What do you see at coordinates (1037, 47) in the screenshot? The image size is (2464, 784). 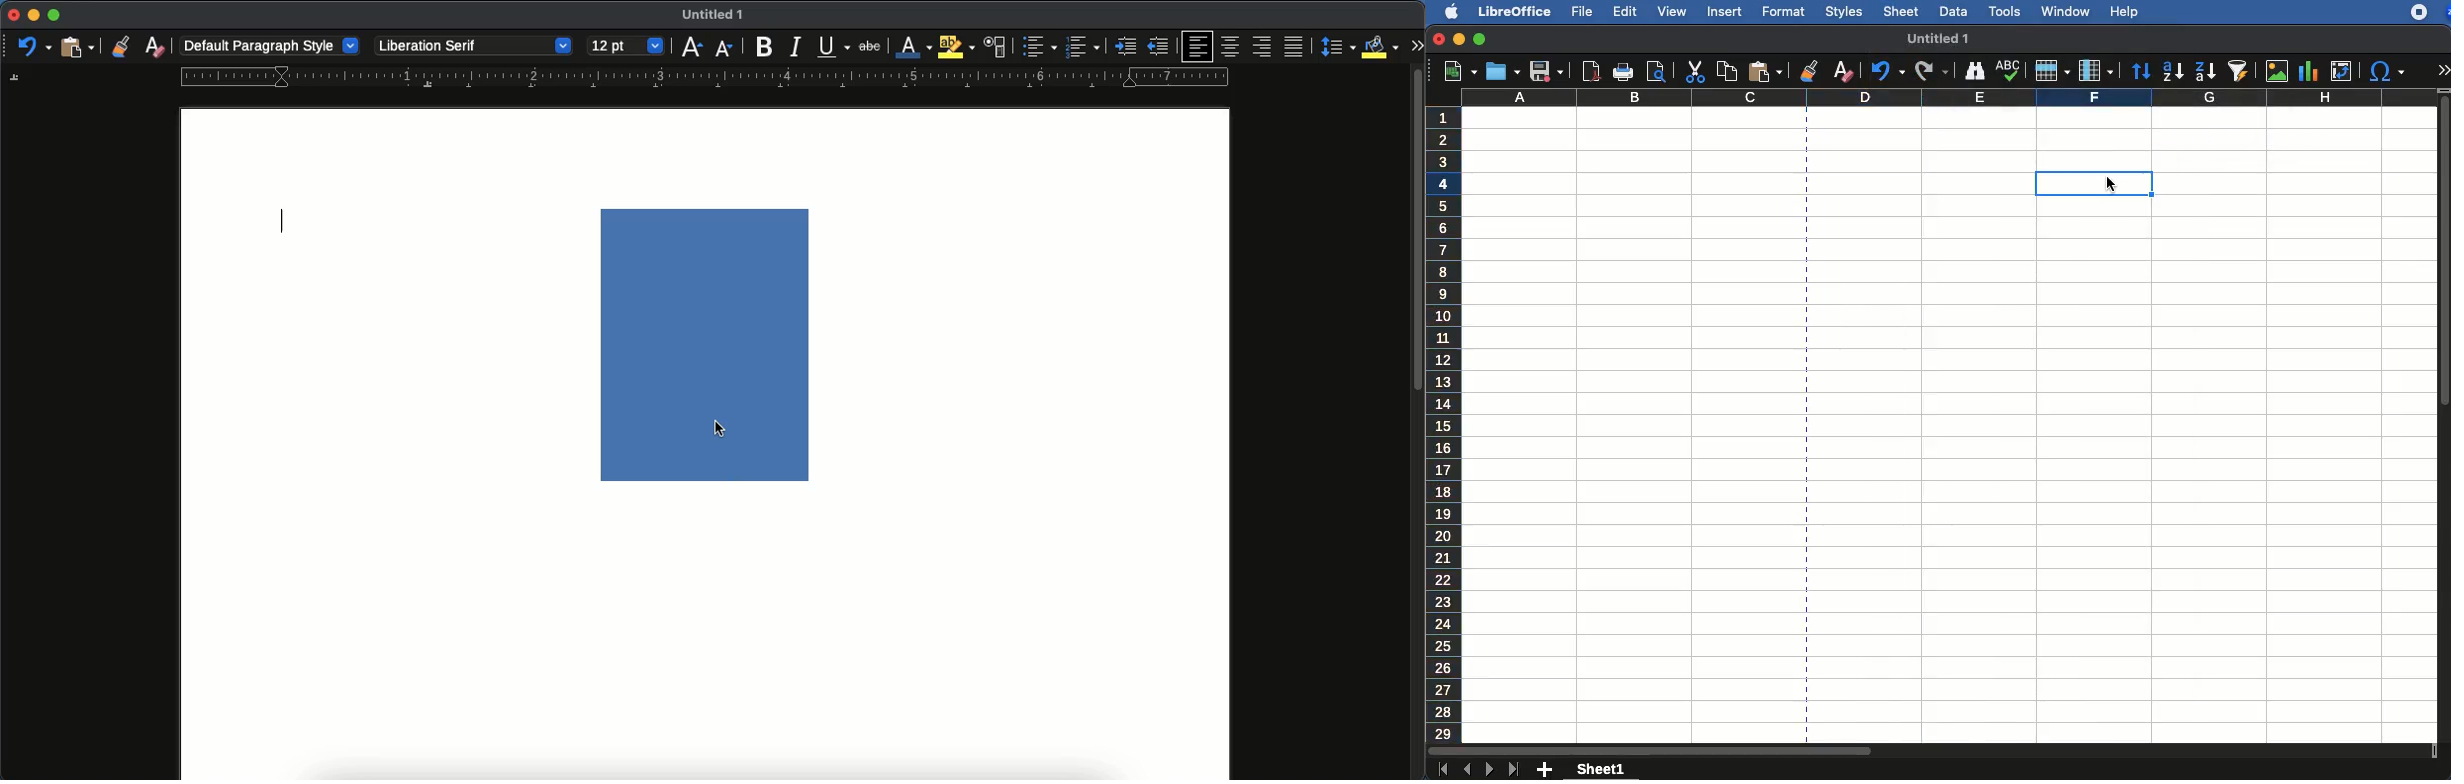 I see `bullet` at bounding box center [1037, 47].